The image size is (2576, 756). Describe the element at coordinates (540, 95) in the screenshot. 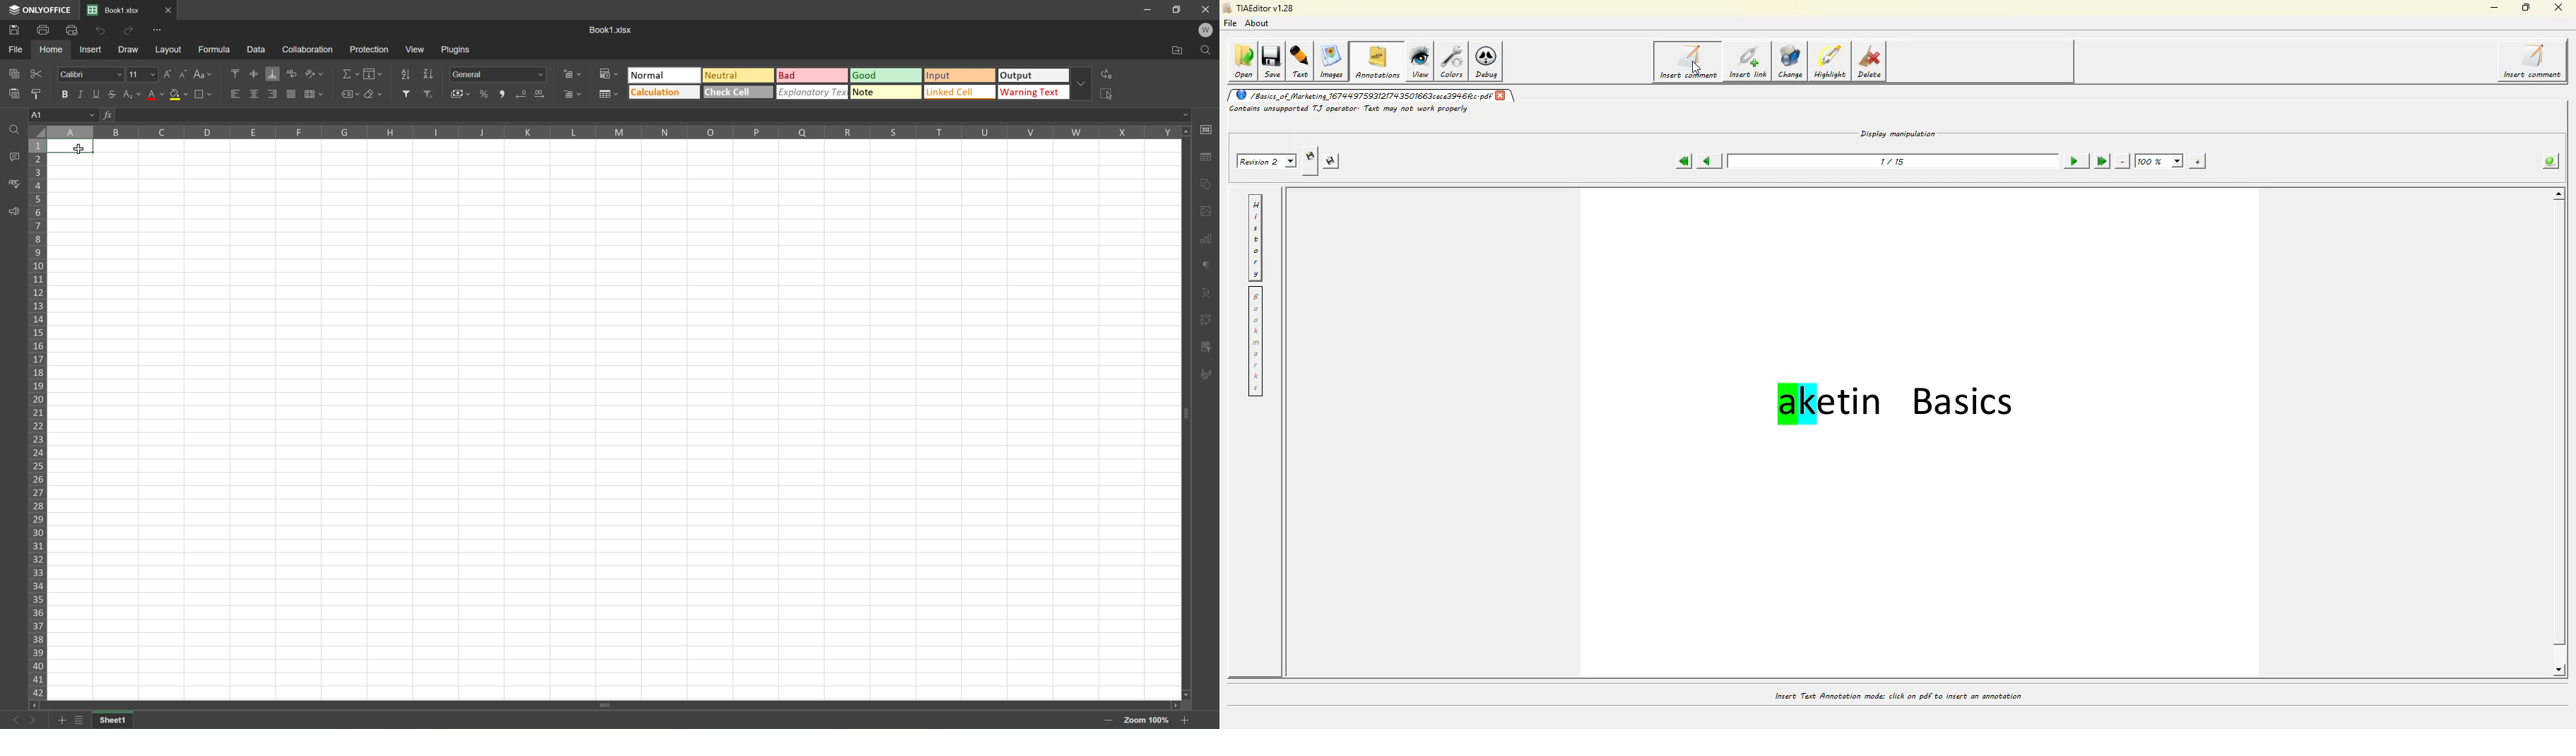

I see `Increase decimal` at that location.